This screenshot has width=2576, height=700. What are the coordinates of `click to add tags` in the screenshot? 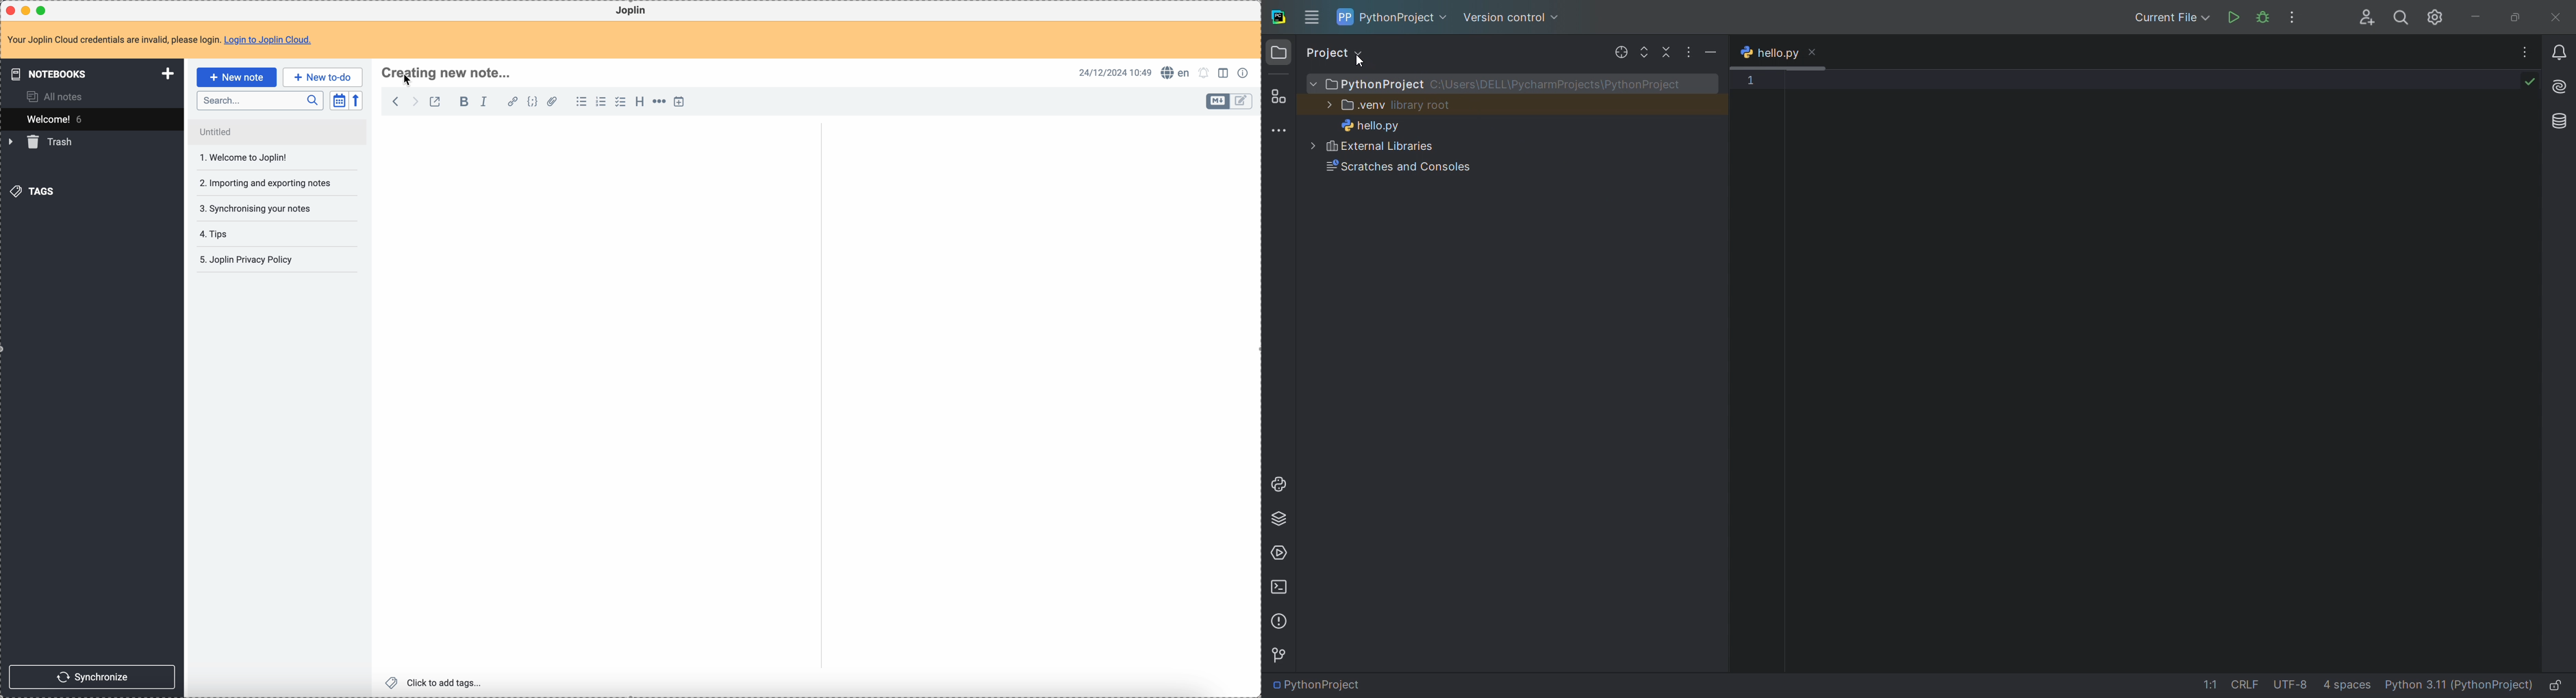 It's located at (434, 683).